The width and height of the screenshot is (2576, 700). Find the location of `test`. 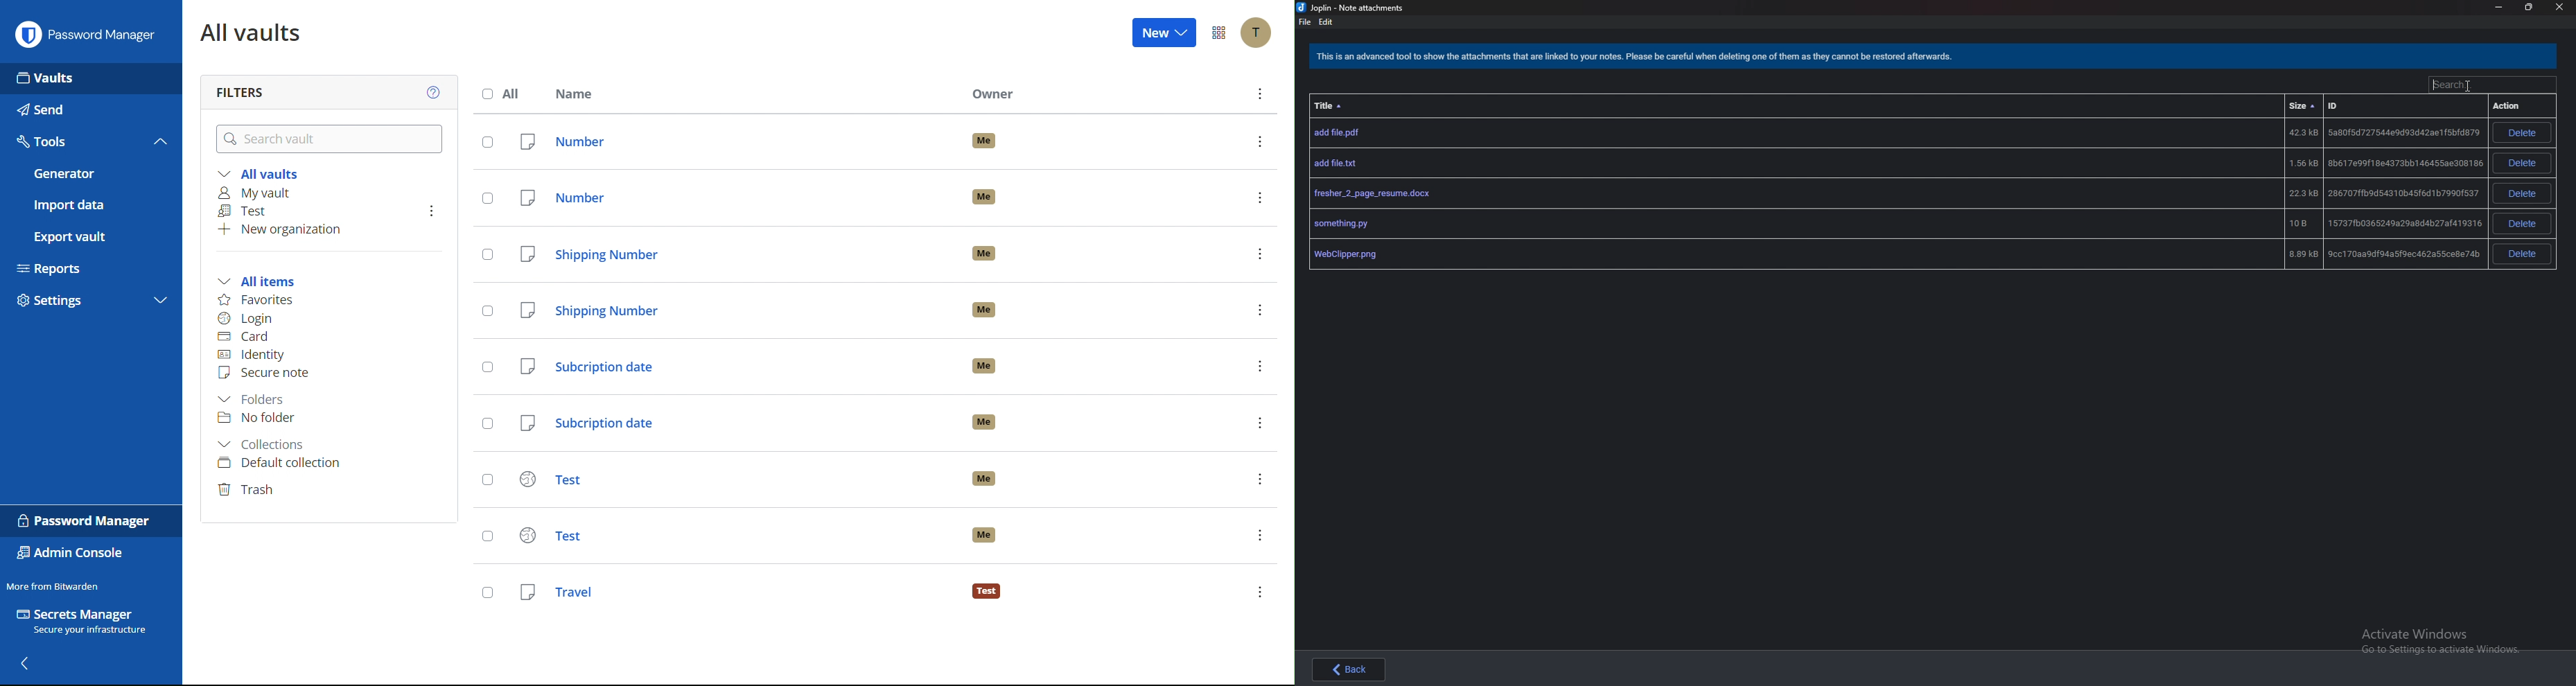

test is located at coordinates (733, 536).